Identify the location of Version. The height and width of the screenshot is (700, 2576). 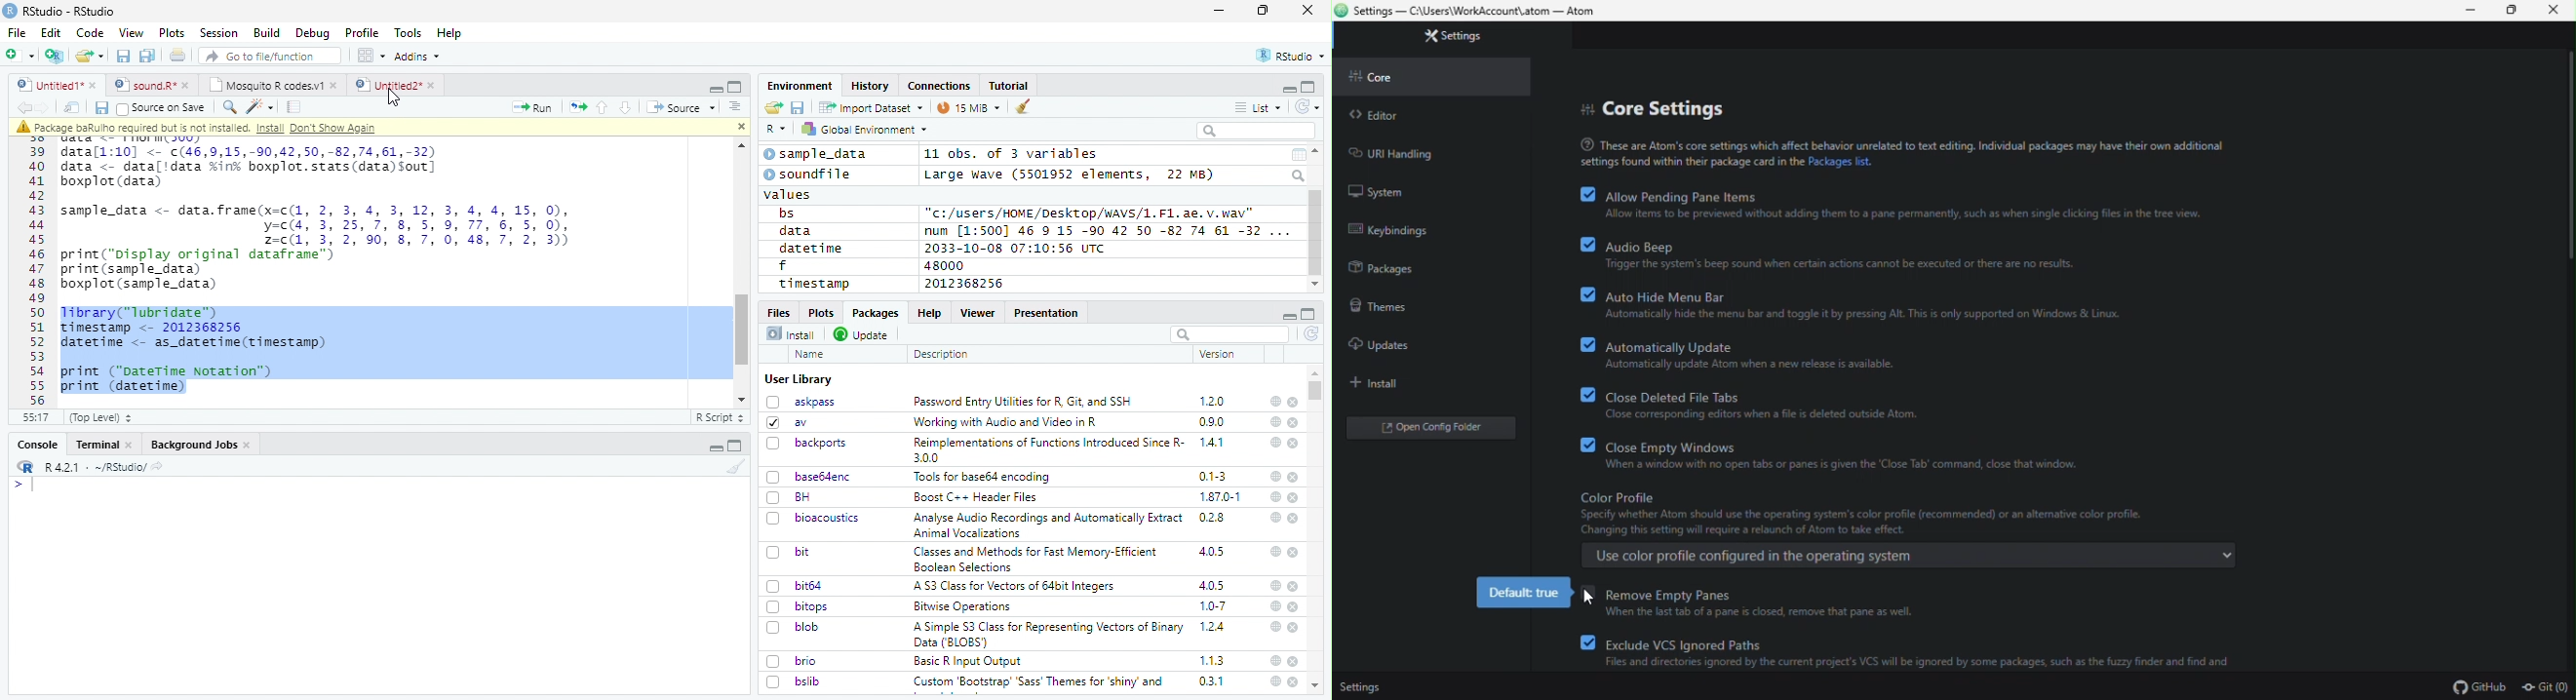
(1221, 354).